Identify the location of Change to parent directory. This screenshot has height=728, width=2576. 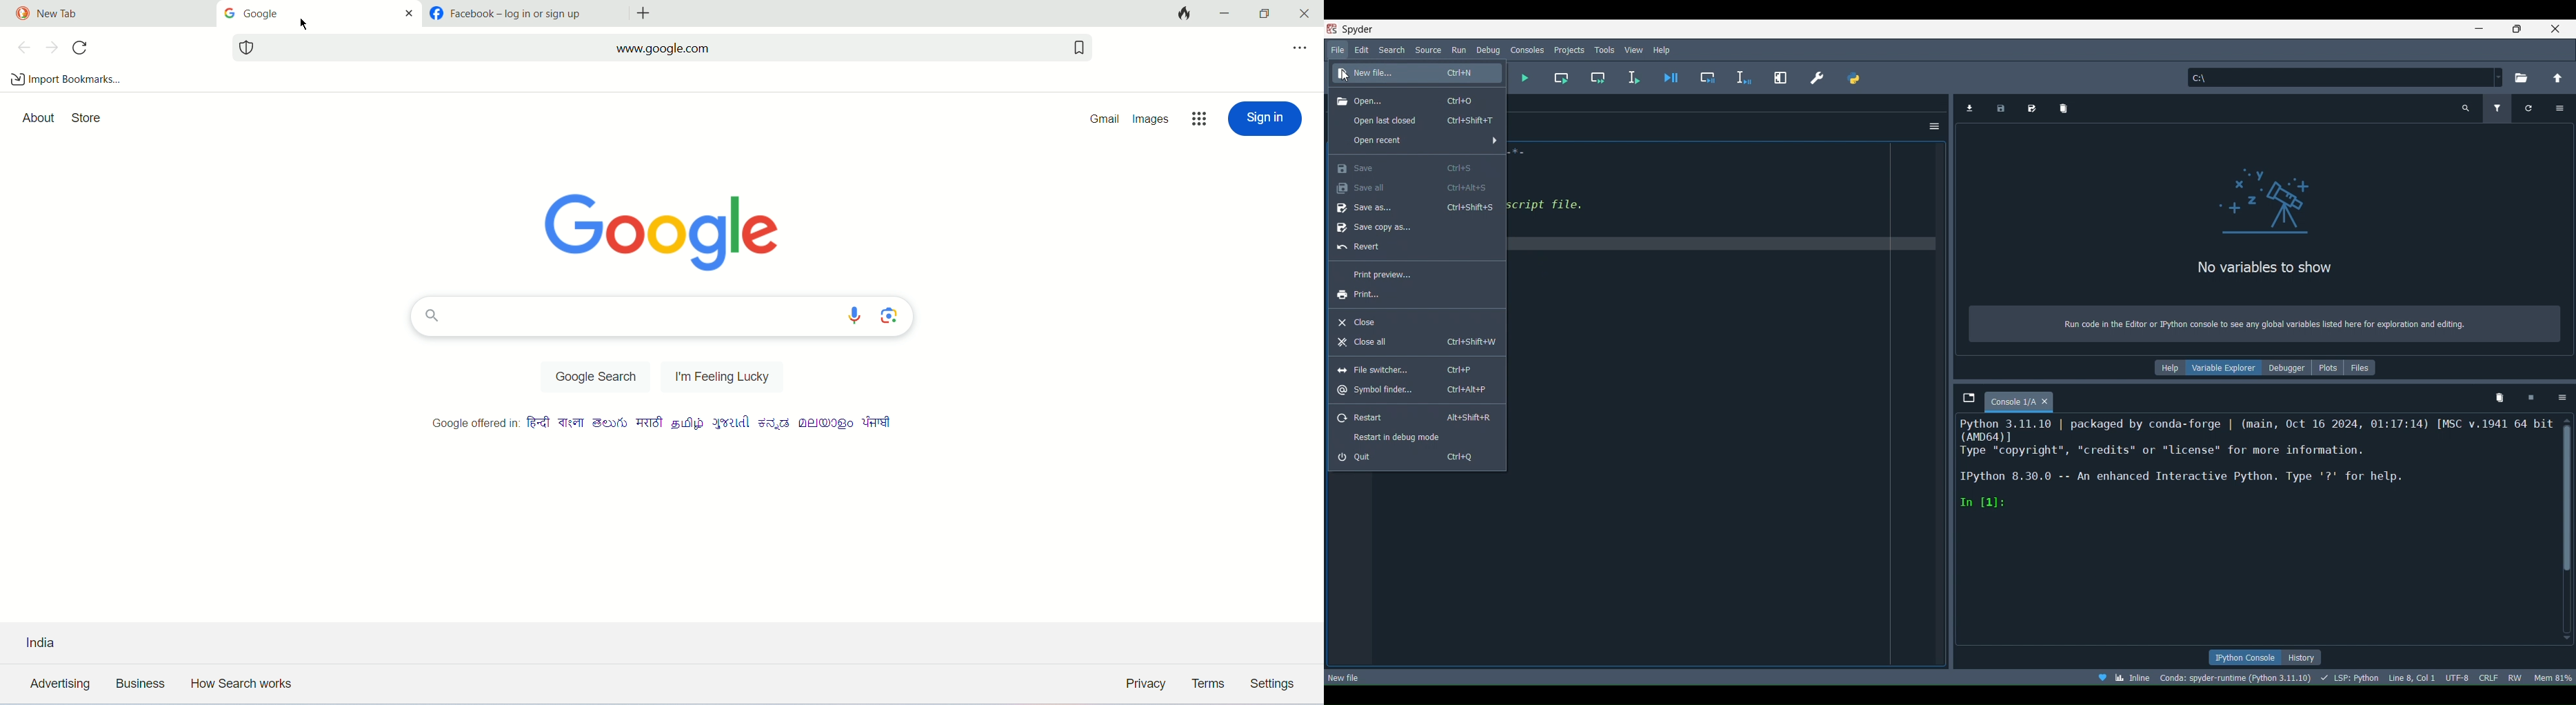
(2554, 79).